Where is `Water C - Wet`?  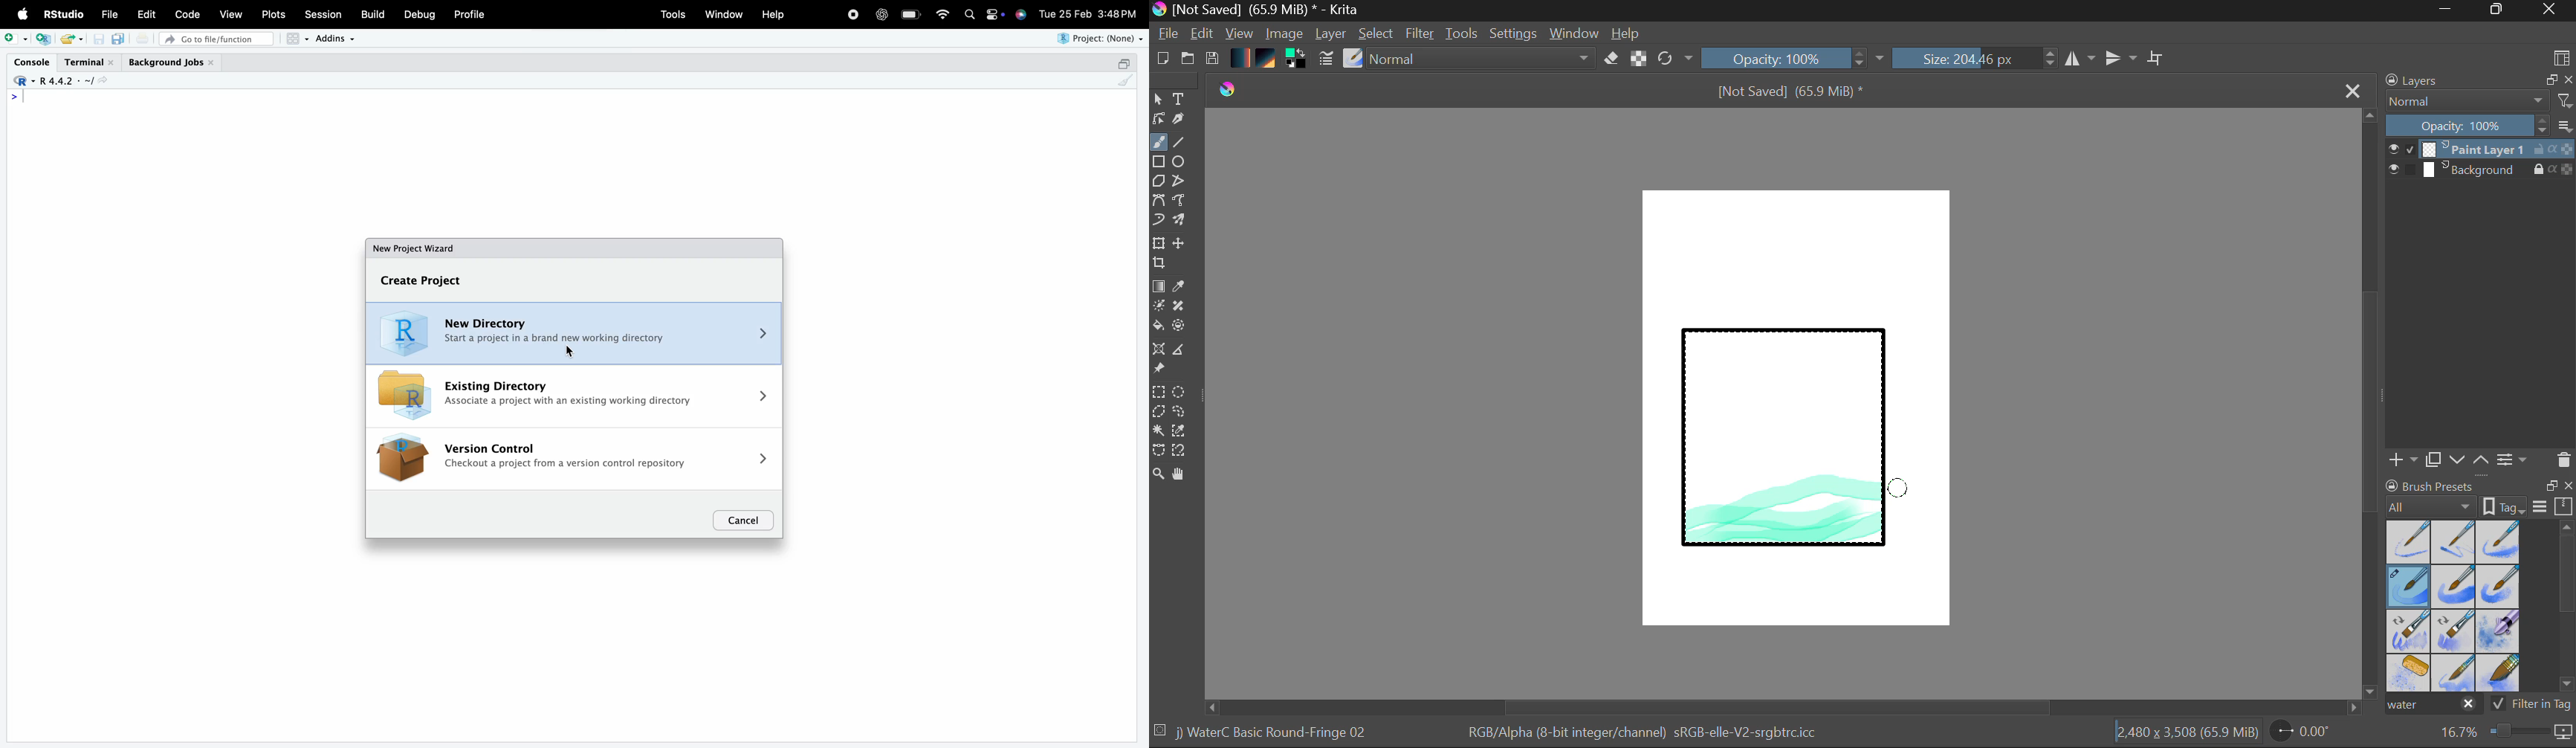
Water C - Wet is located at coordinates (2455, 542).